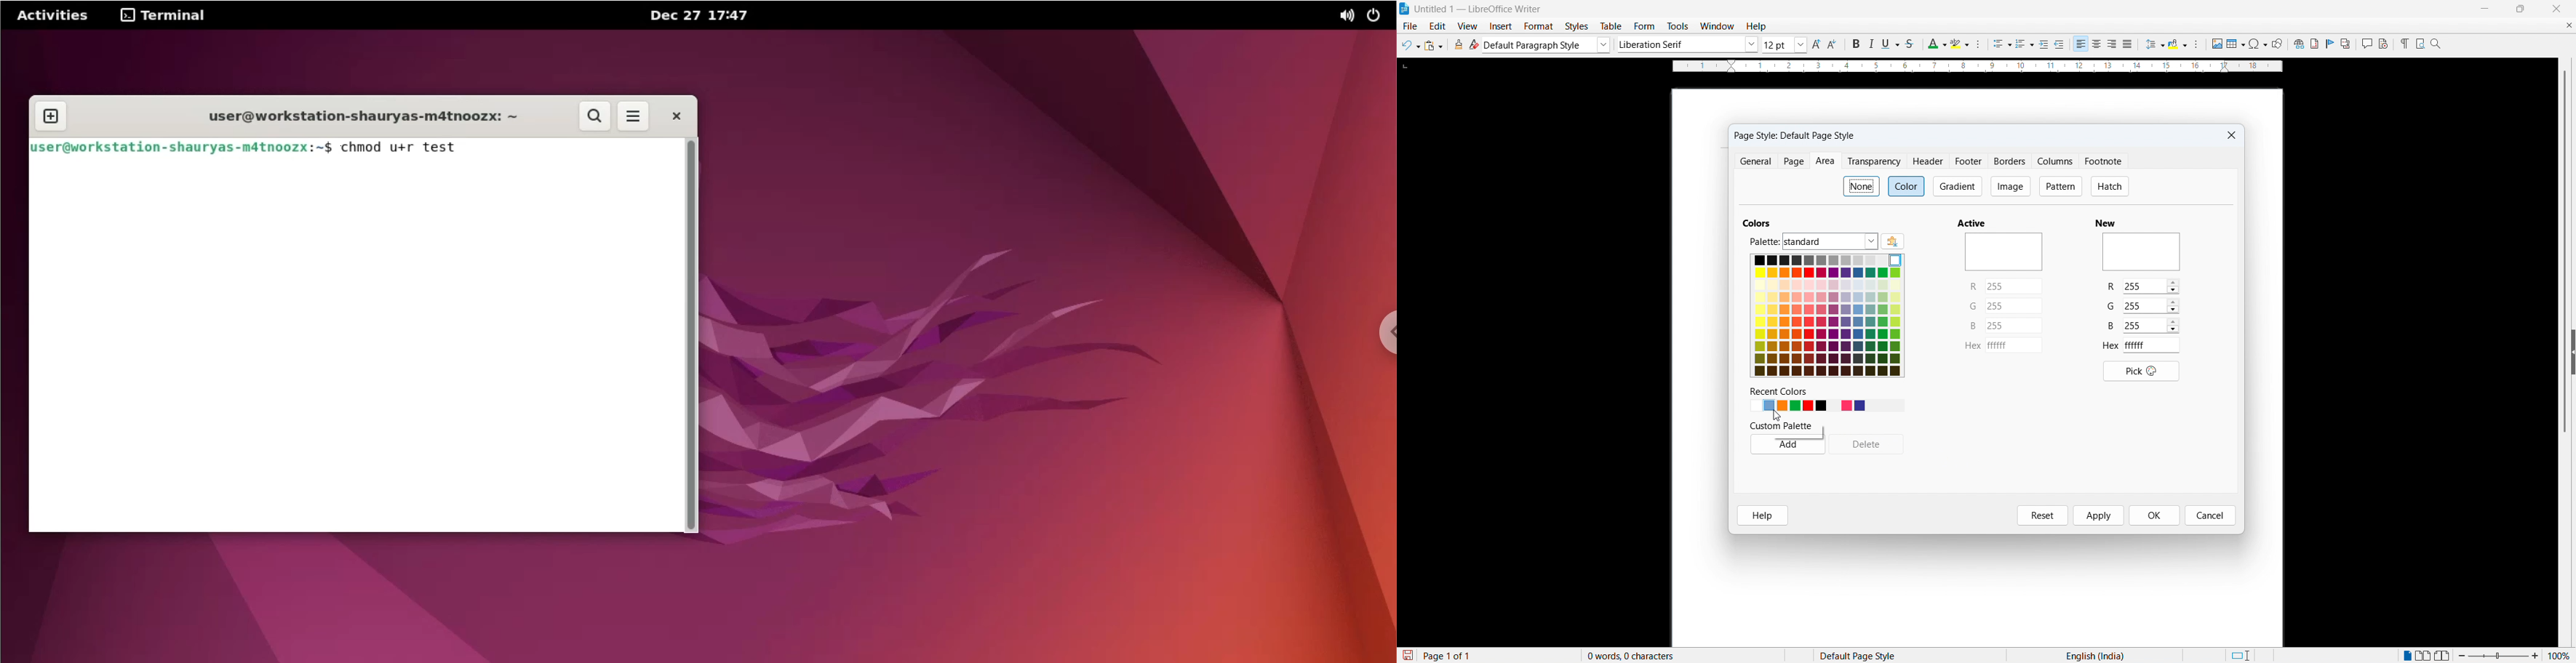  I want to click on Image , so click(2012, 187).